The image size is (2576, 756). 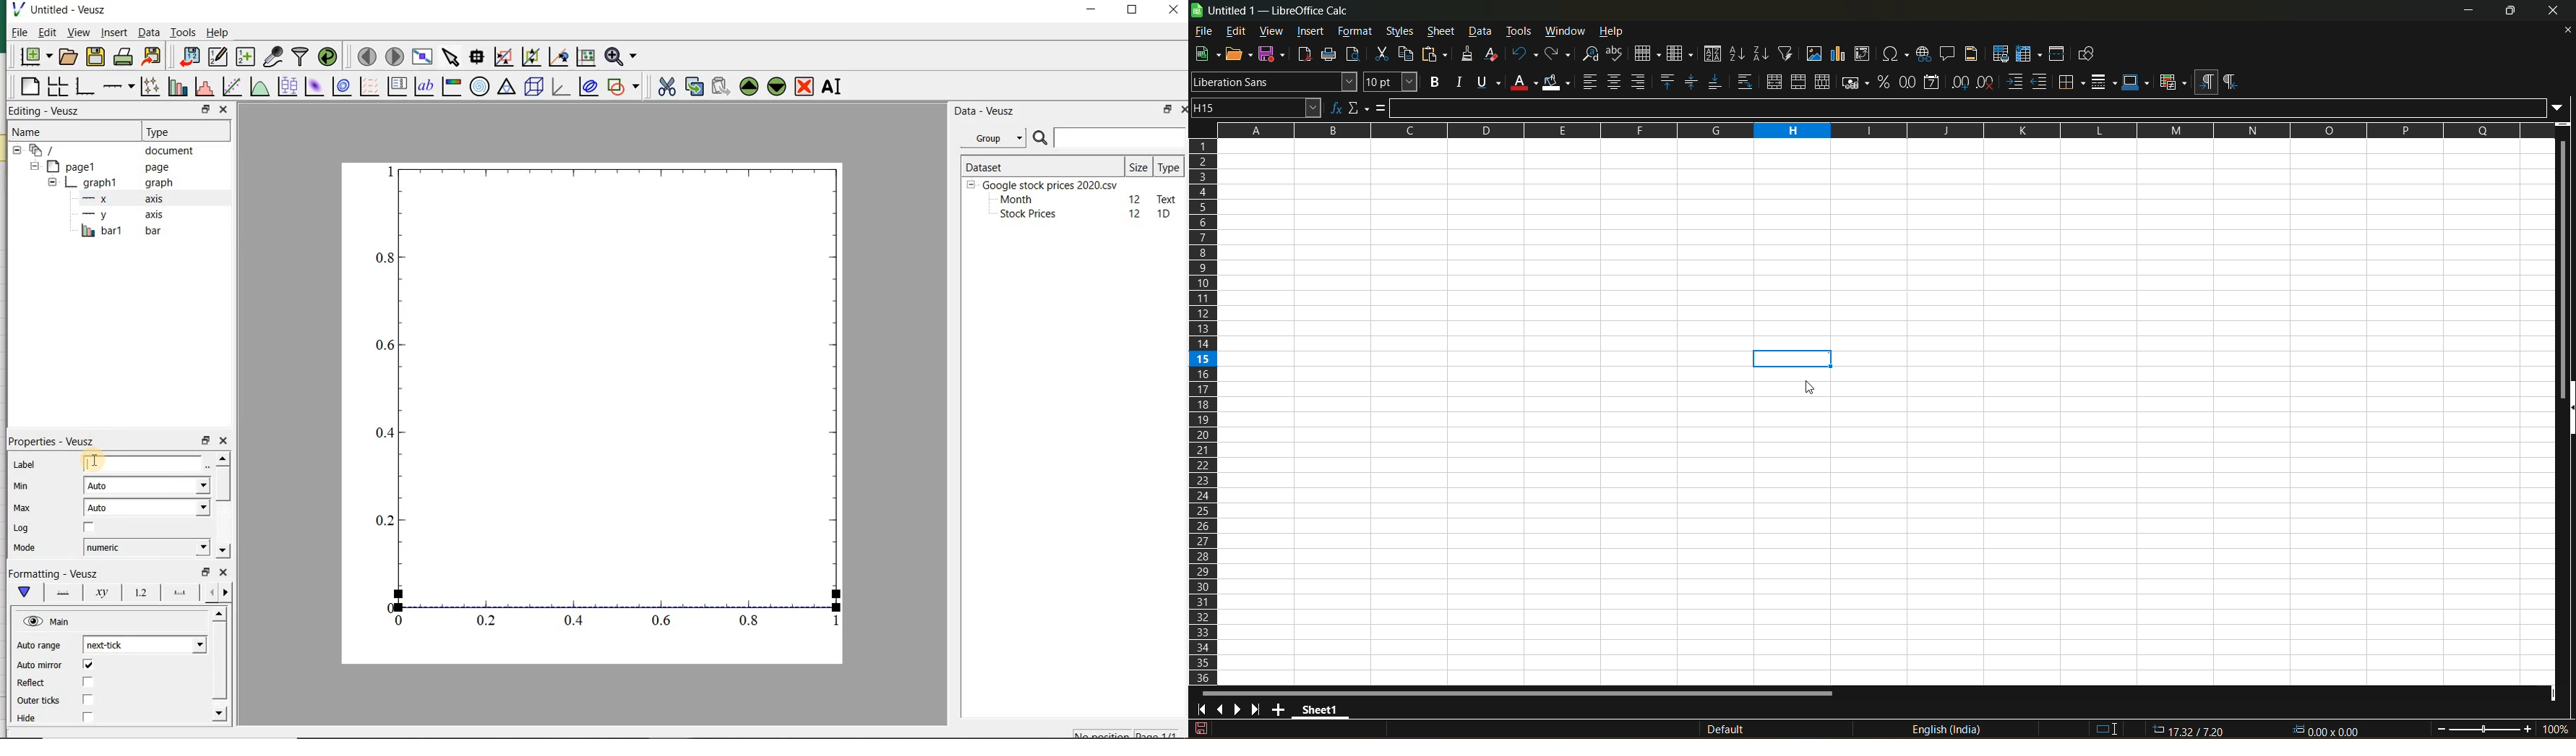 I want to click on Month, so click(x=1015, y=200).